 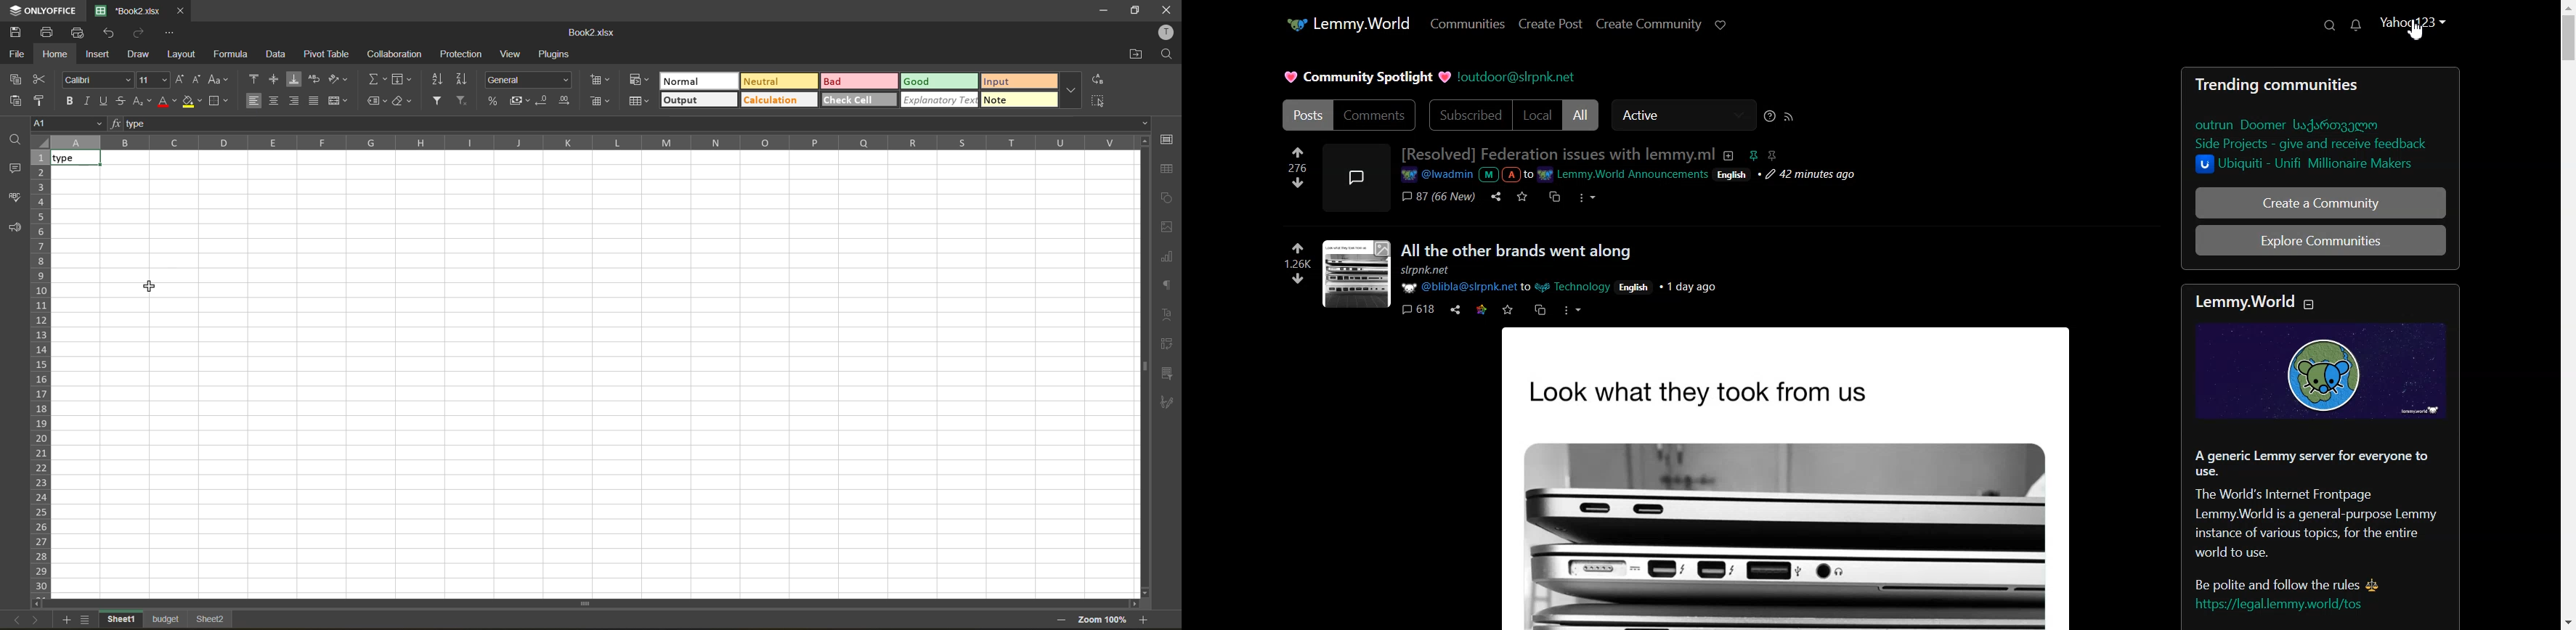 What do you see at coordinates (255, 79) in the screenshot?
I see `align top` at bounding box center [255, 79].